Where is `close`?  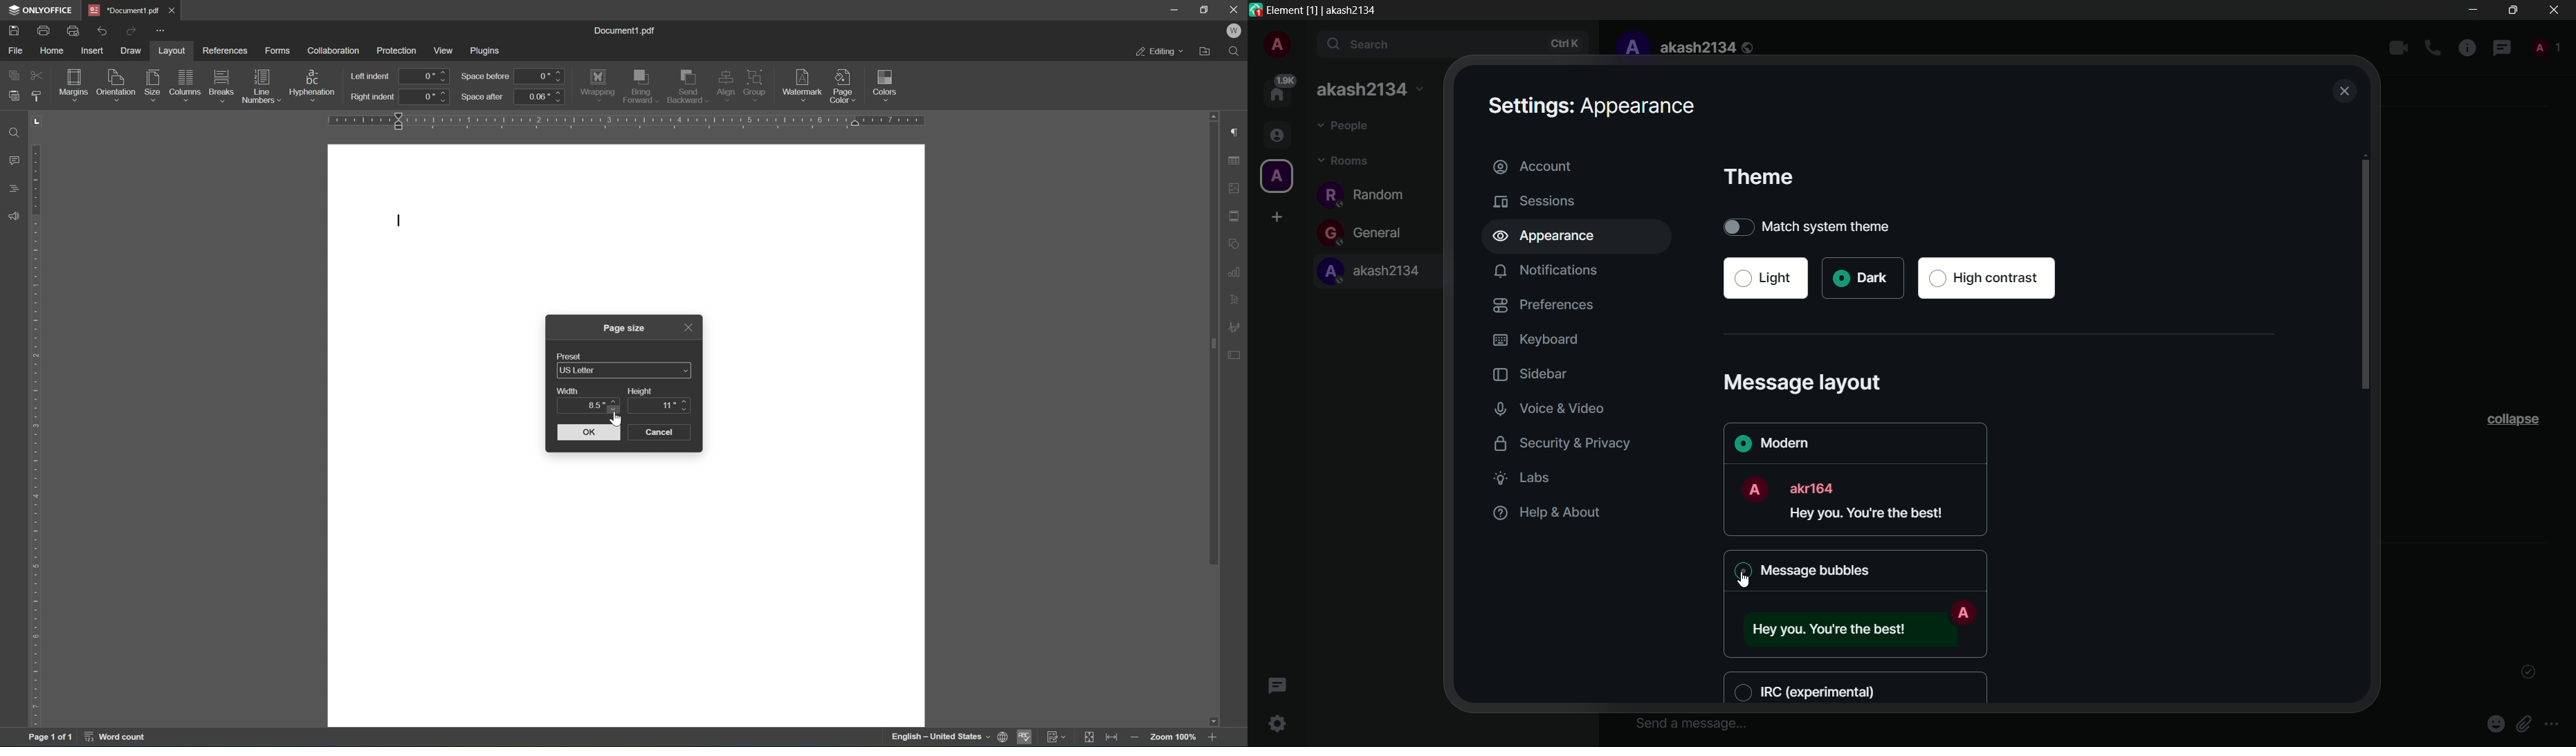 close is located at coordinates (2345, 92).